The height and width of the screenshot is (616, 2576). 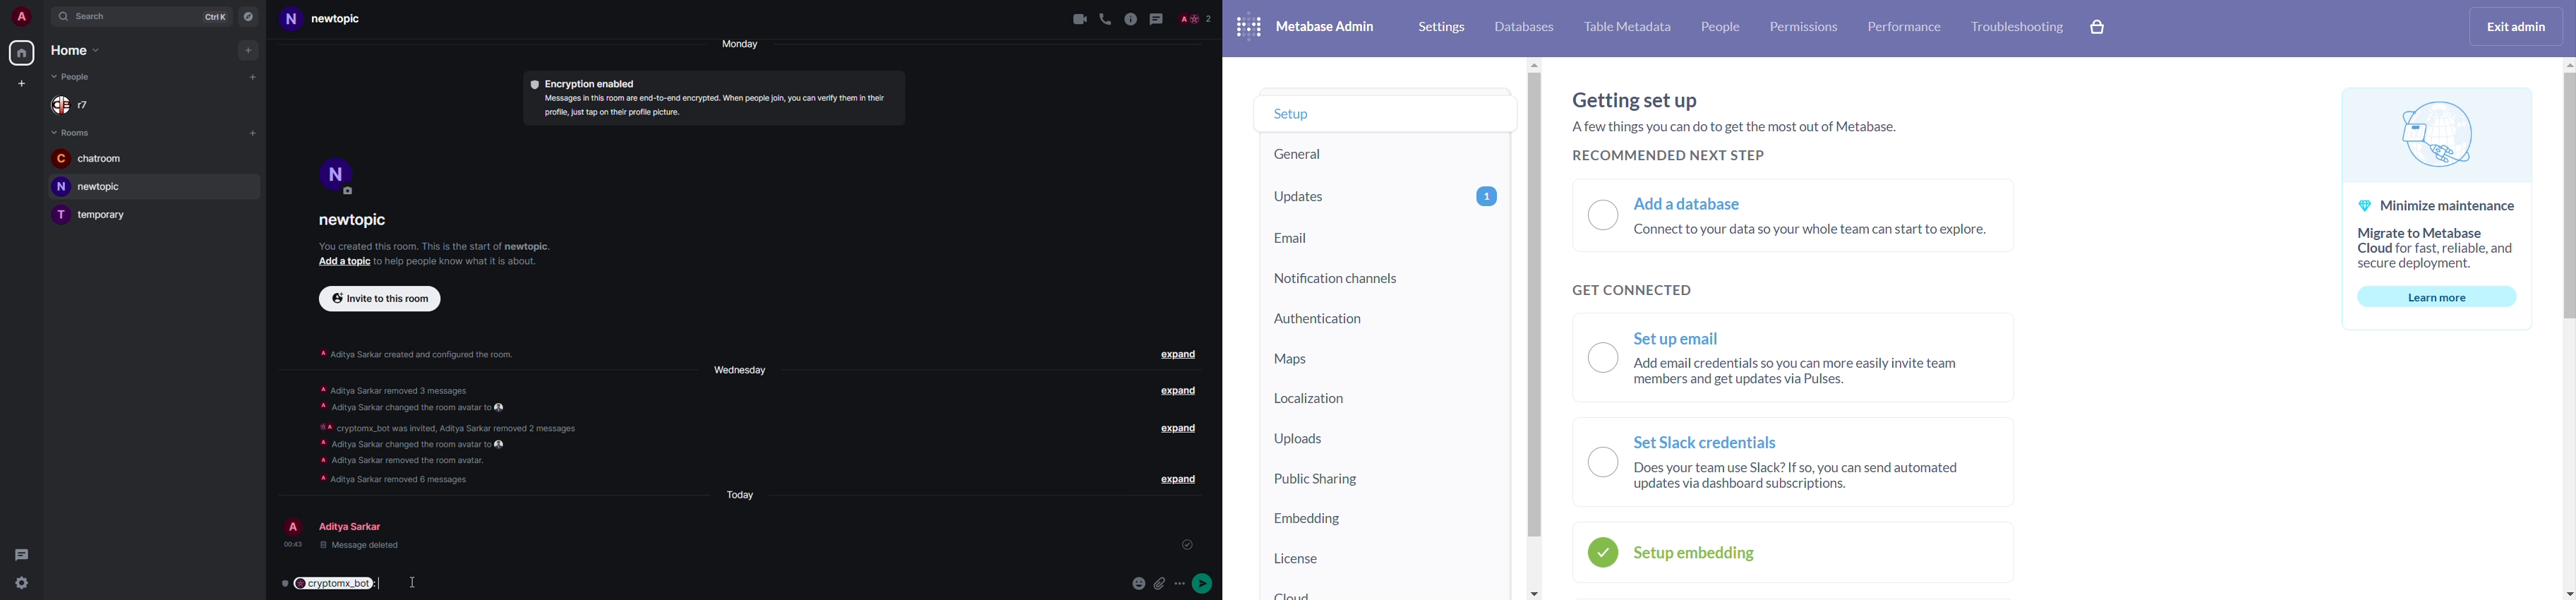 What do you see at coordinates (332, 19) in the screenshot?
I see `room` at bounding box center [332, 19].